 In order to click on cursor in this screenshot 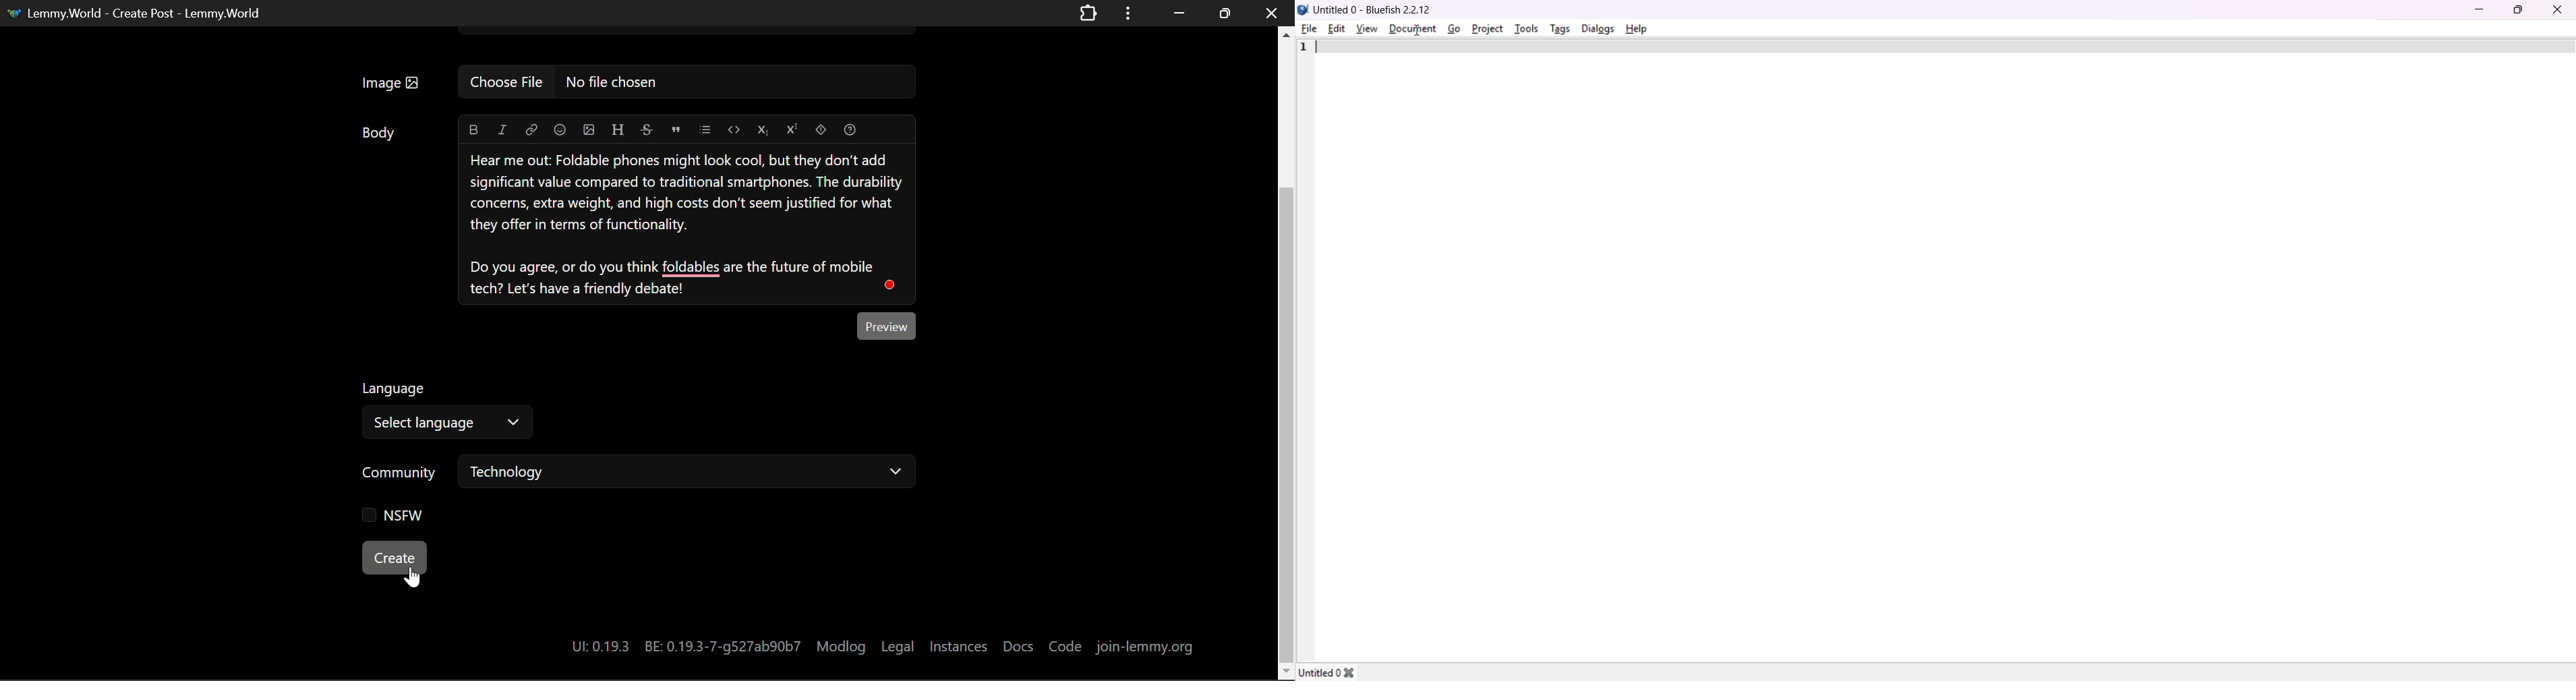, I will do `click(1412, 29)`.